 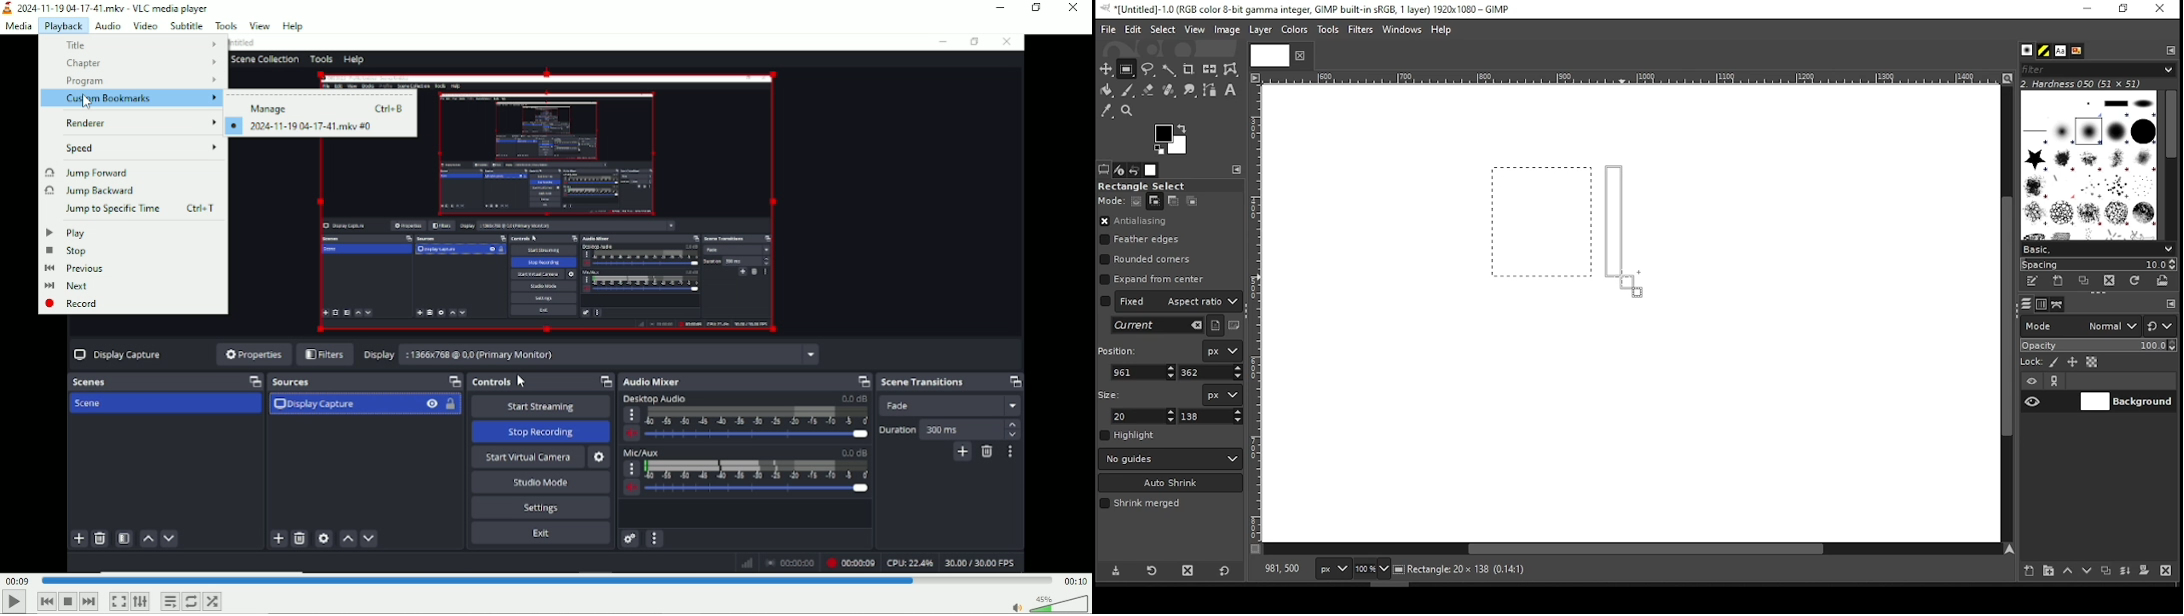 I want to click on background (28.0mb), so click(x=1510, y=570).